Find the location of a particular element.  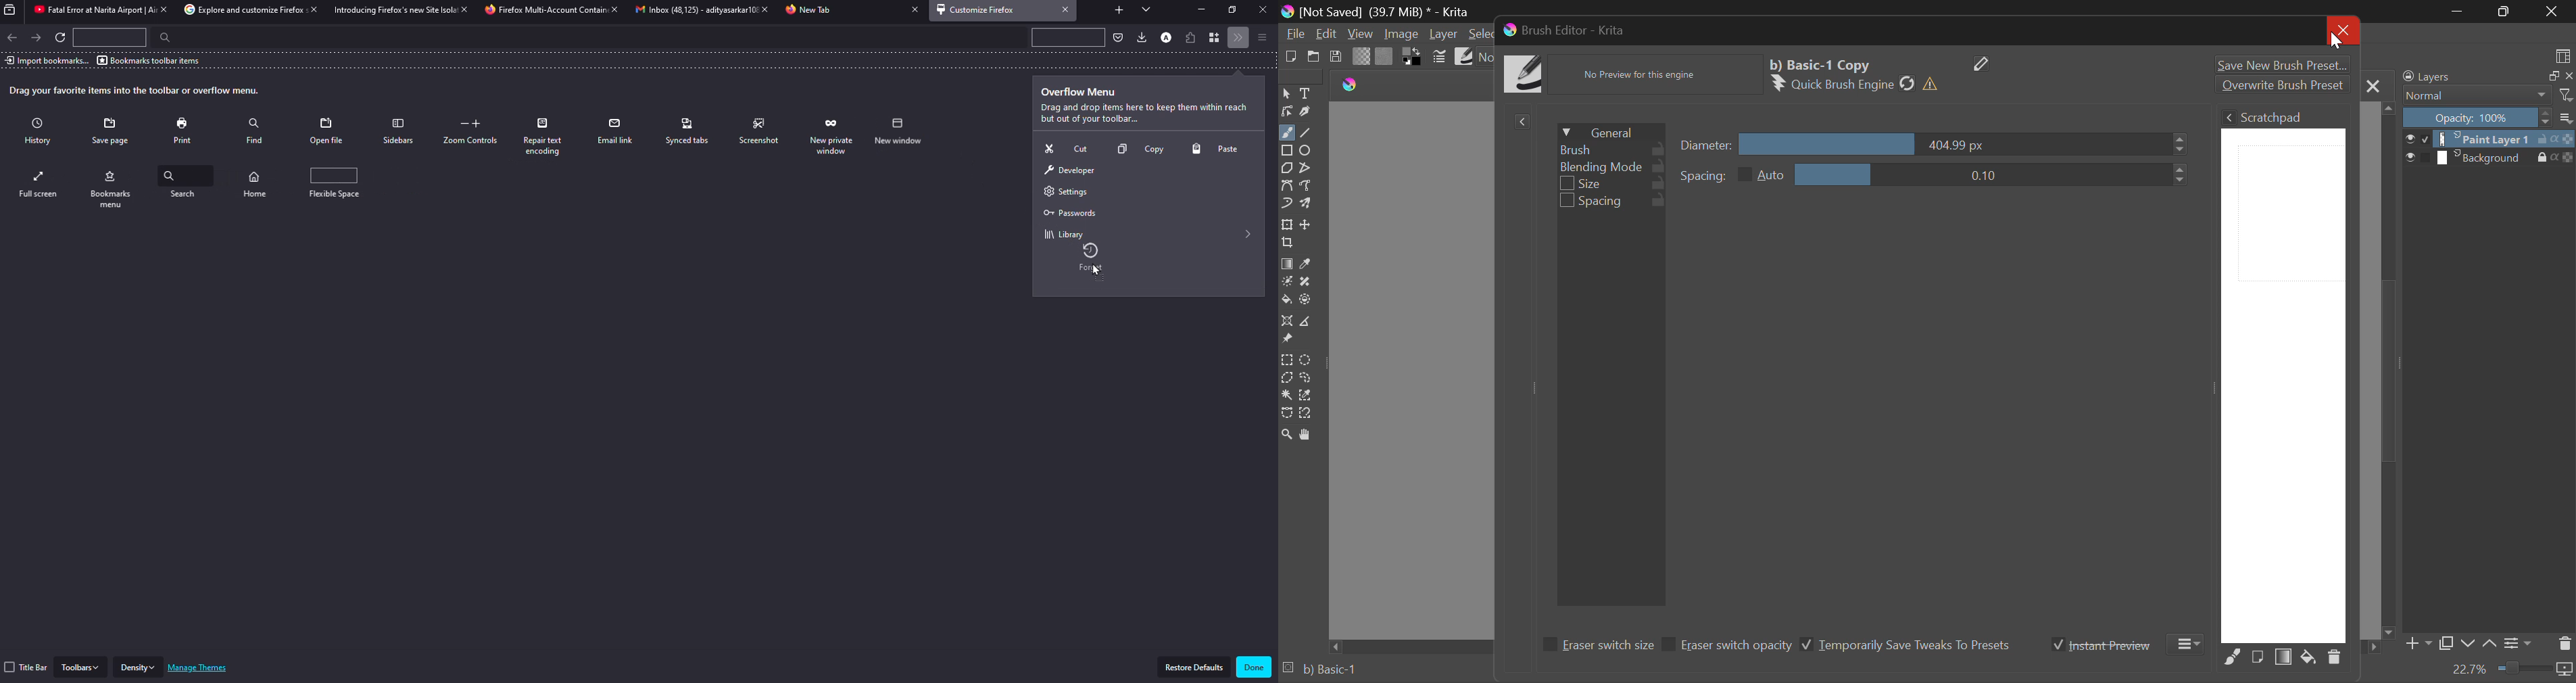

Polygonal Selection is located at coordinates (1286, 377).